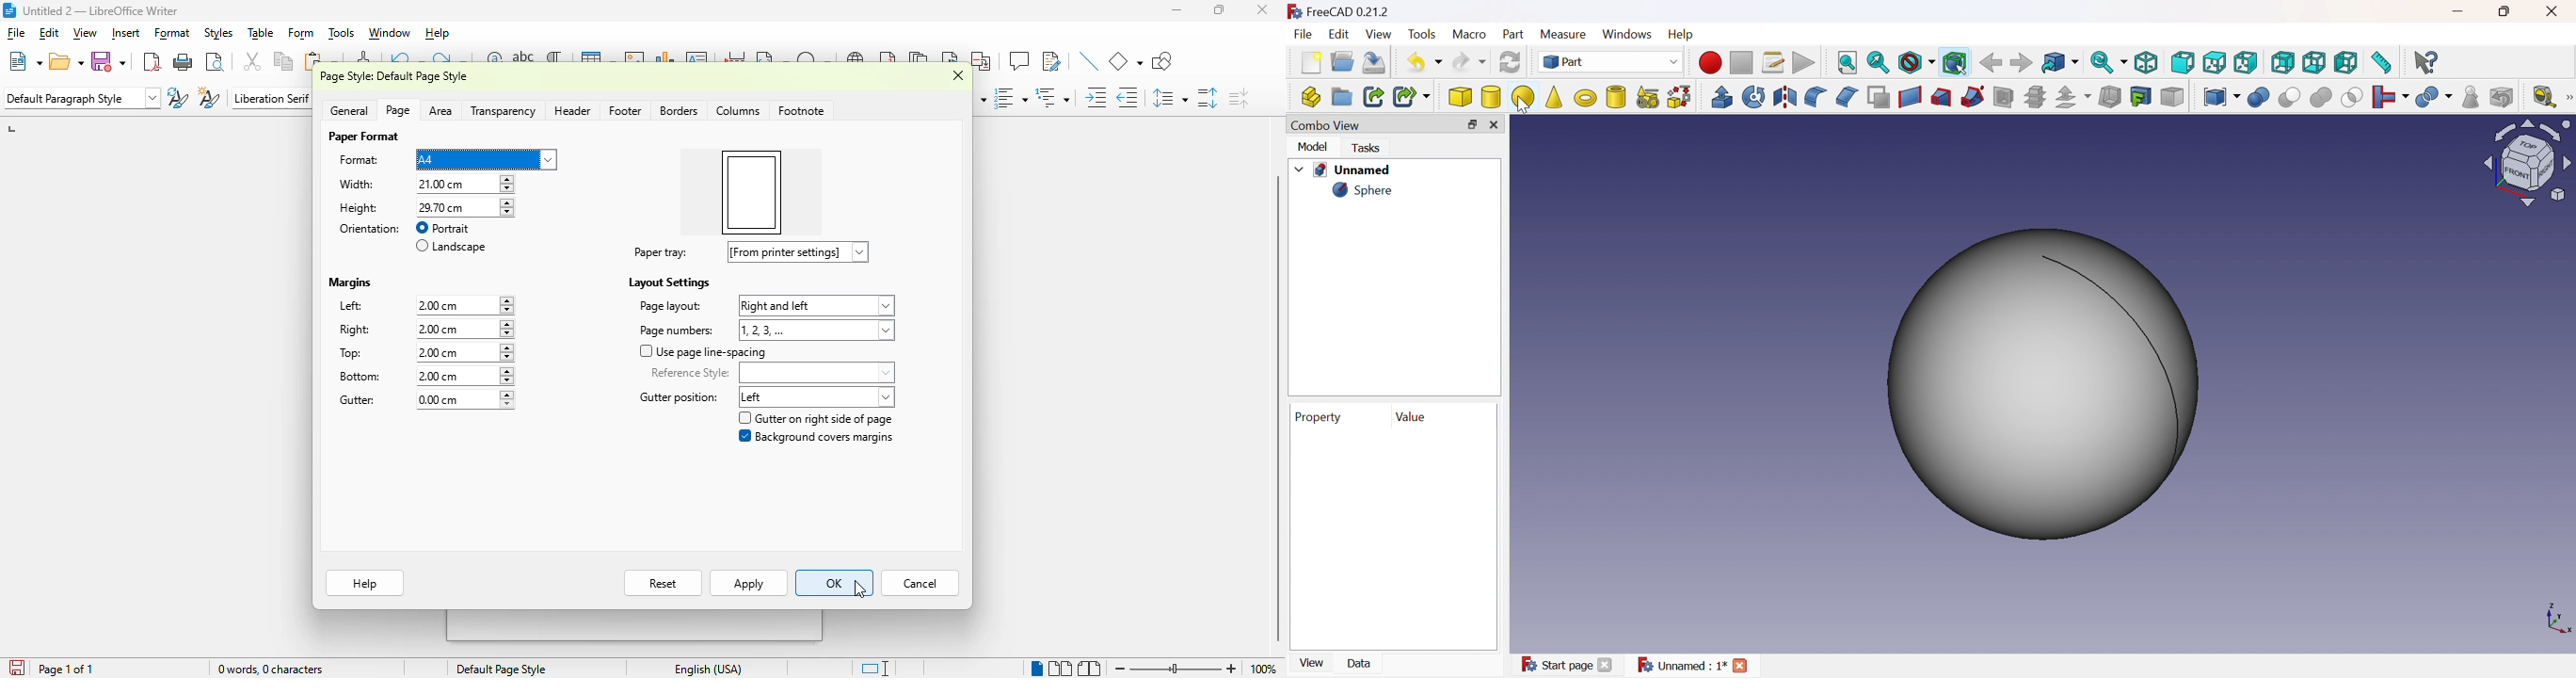  I want to click on FreeCAD 0.21.1, so click(1343, 12).